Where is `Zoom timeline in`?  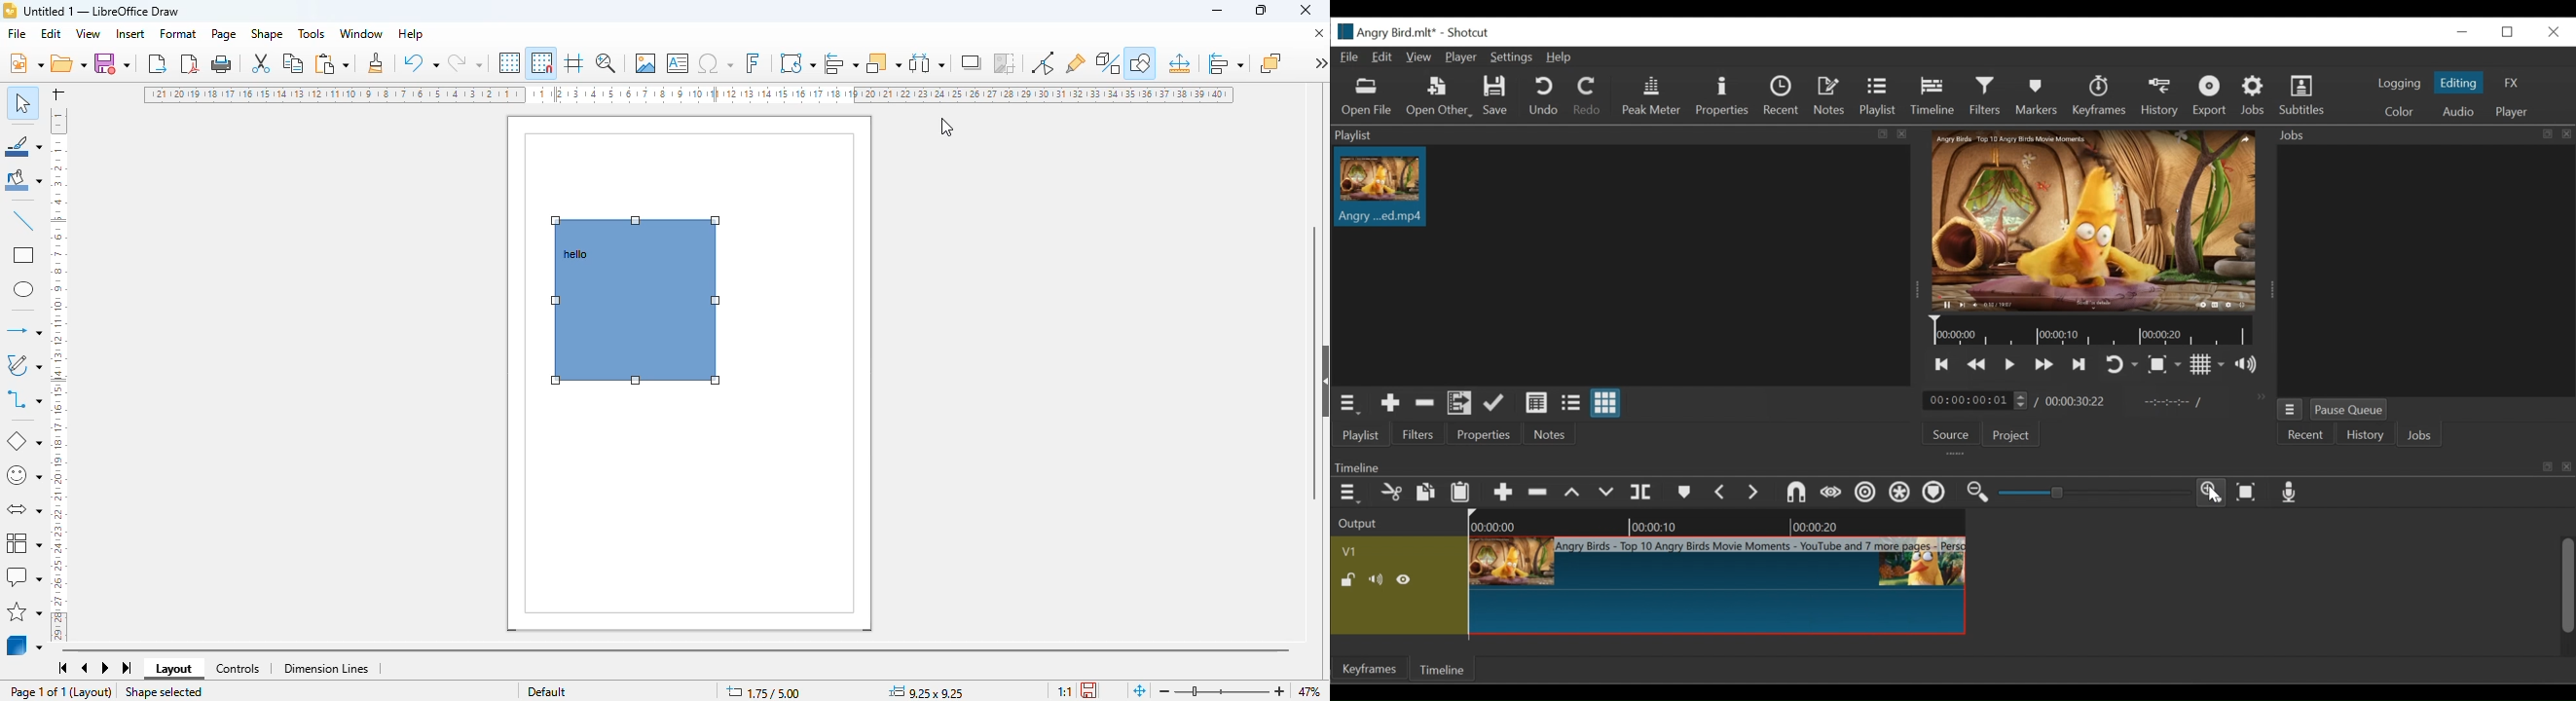
Zoom timeline in is located at coordinates (2213, 494).